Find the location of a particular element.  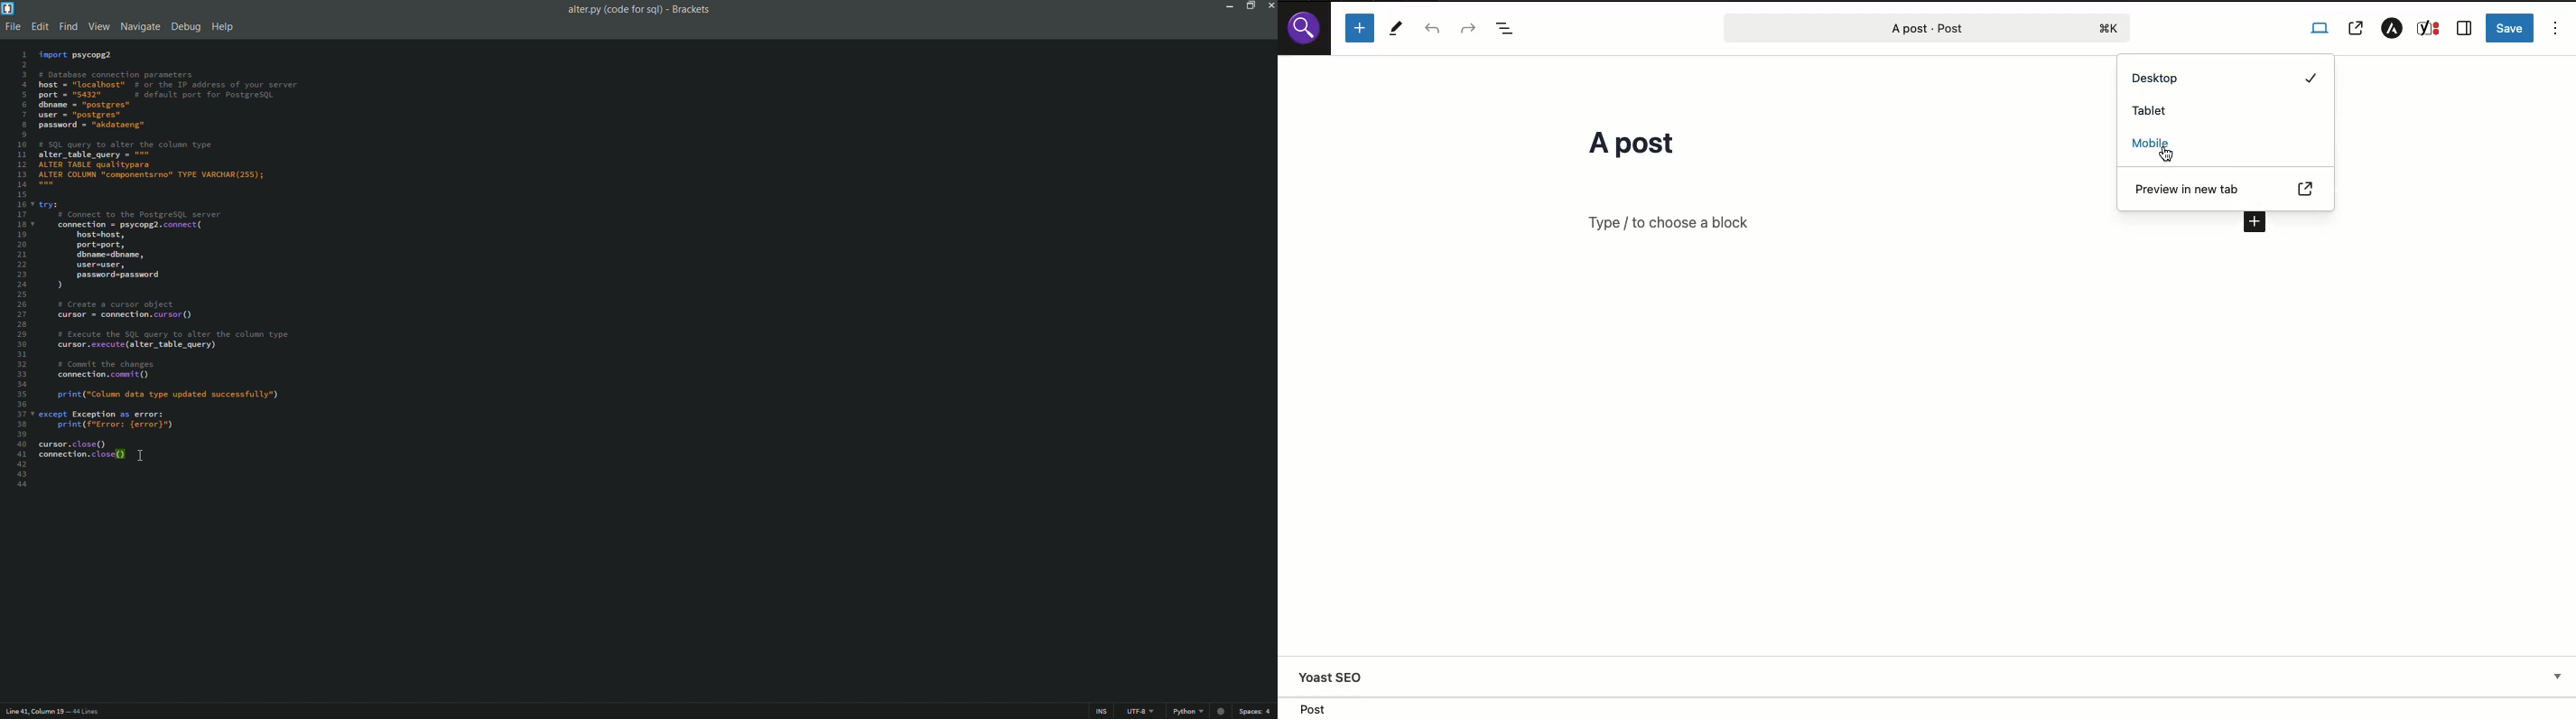

ins is located at coordinates (1101, 713).